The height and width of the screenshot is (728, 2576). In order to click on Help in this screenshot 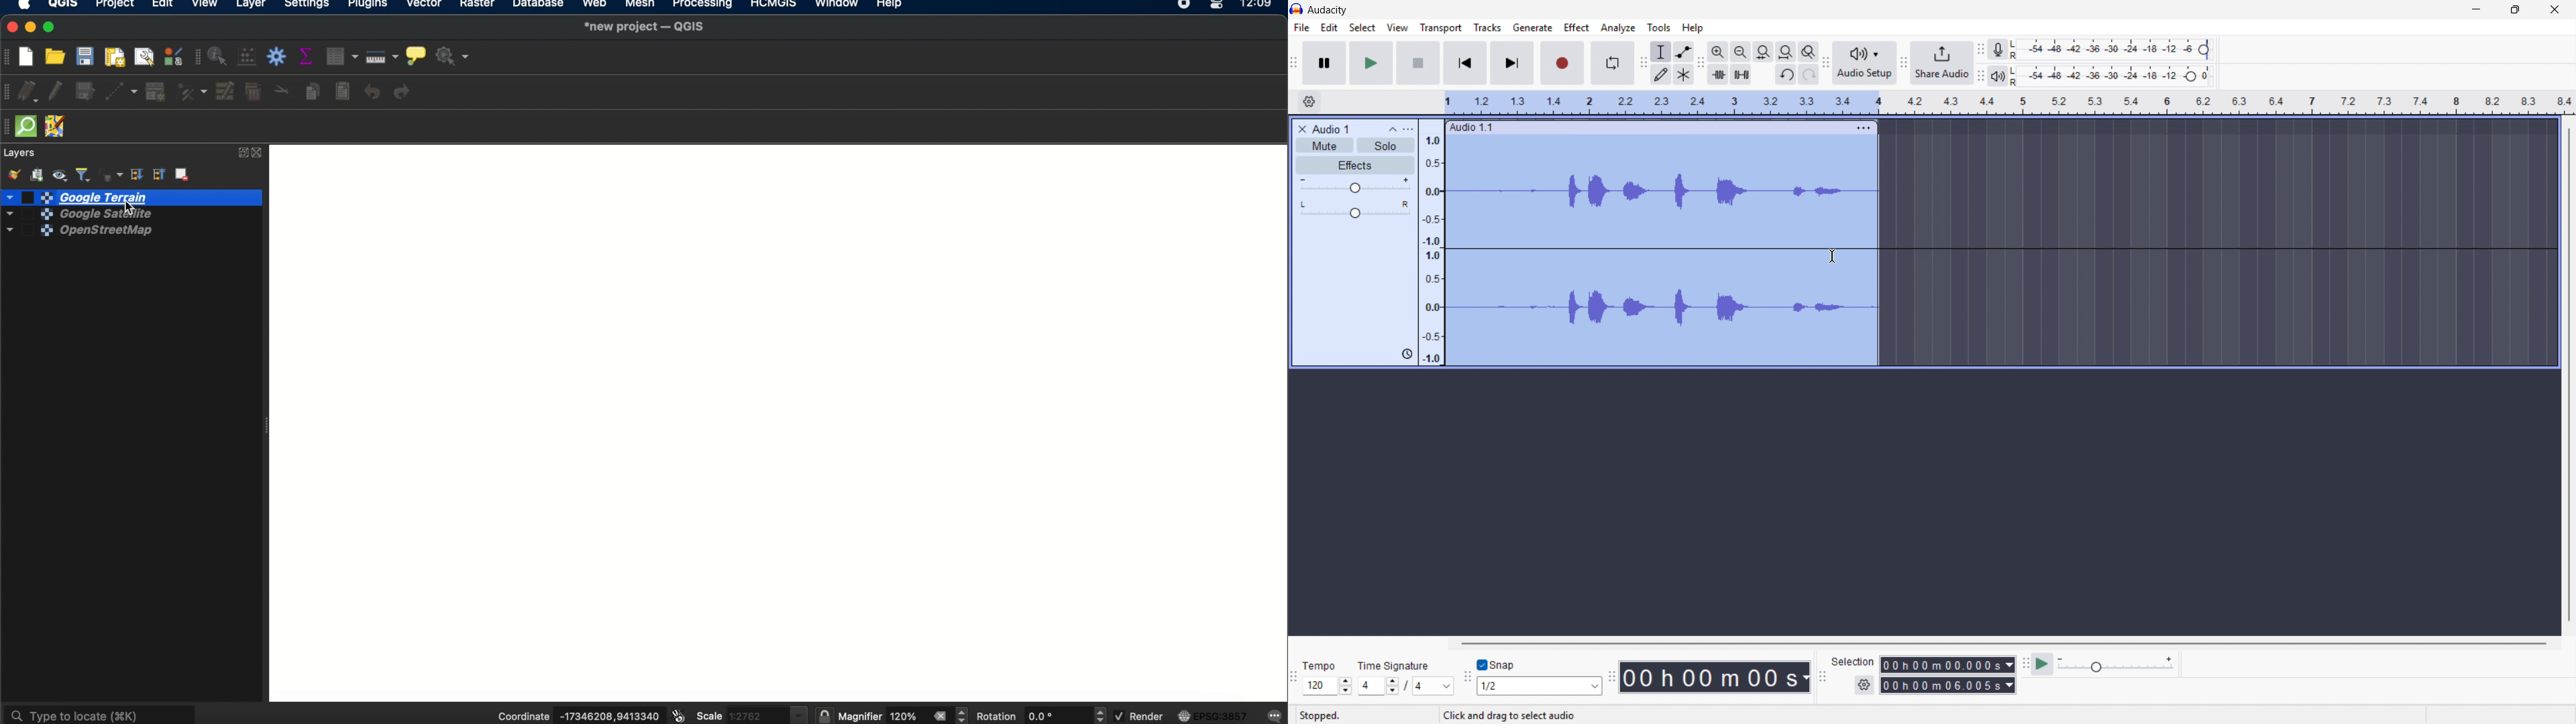, I will do `click(1693, 28)`.